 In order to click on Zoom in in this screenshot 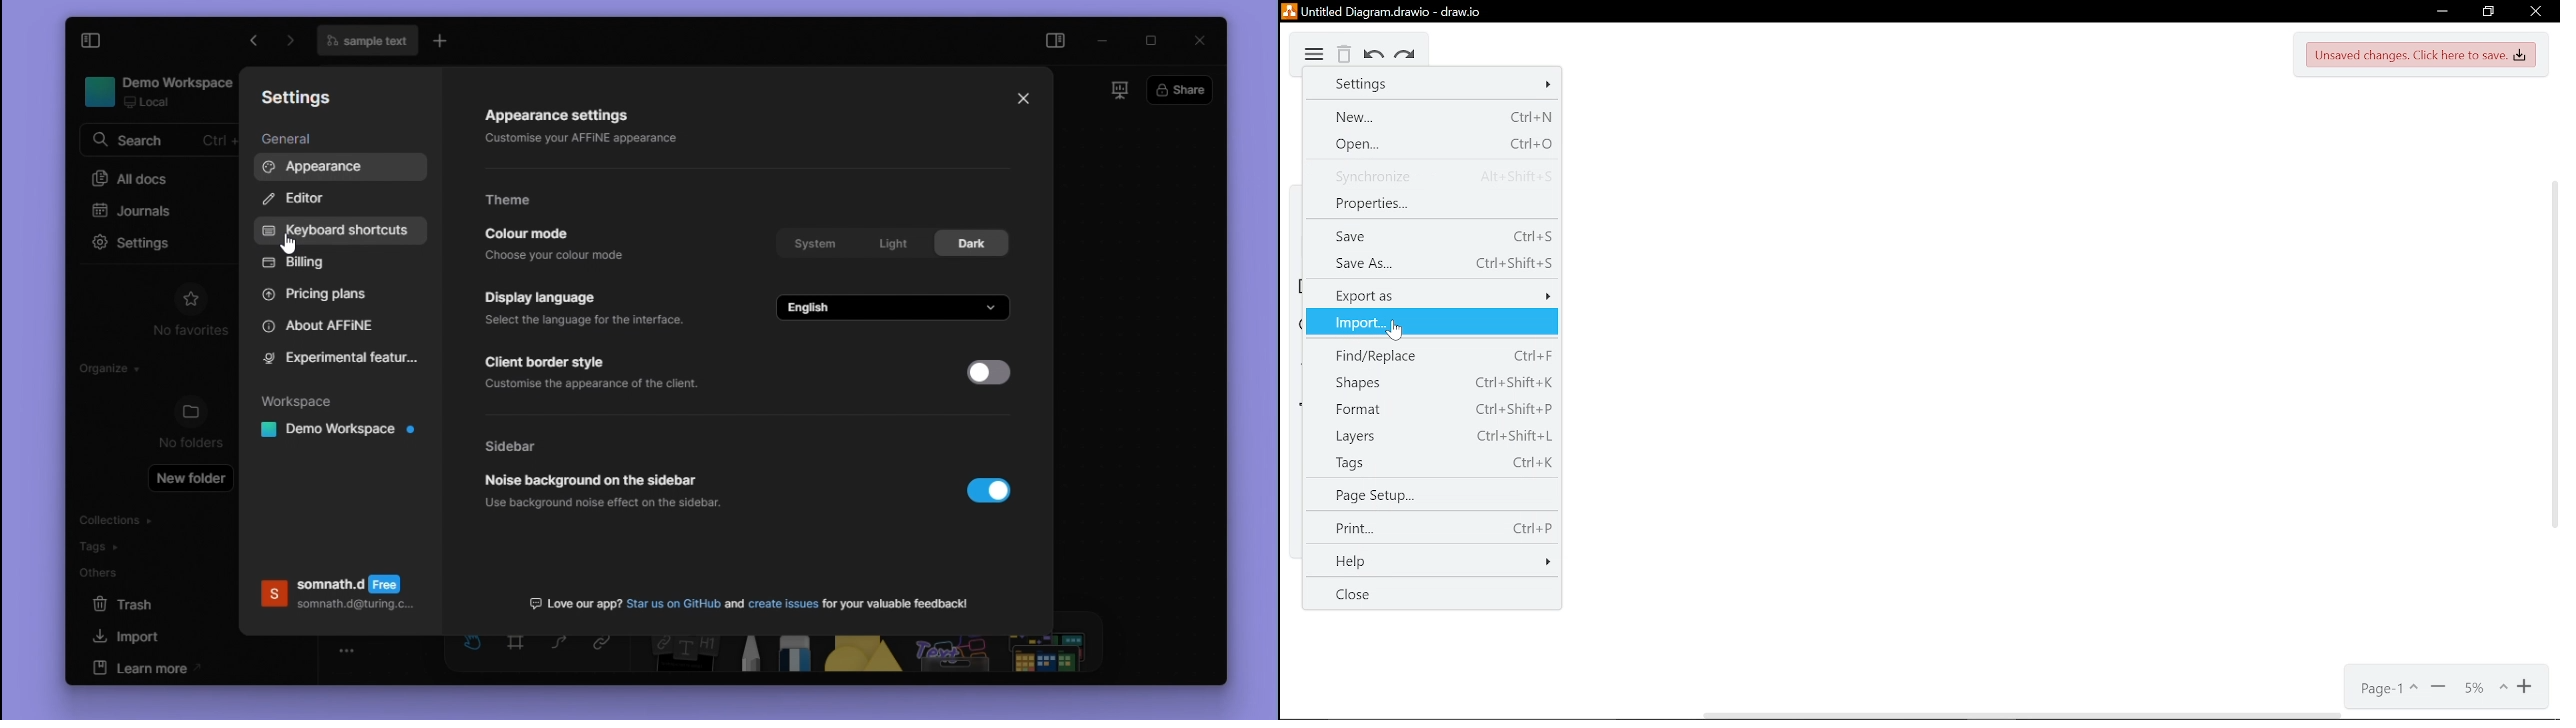, I will do `click(2522, 685)`.